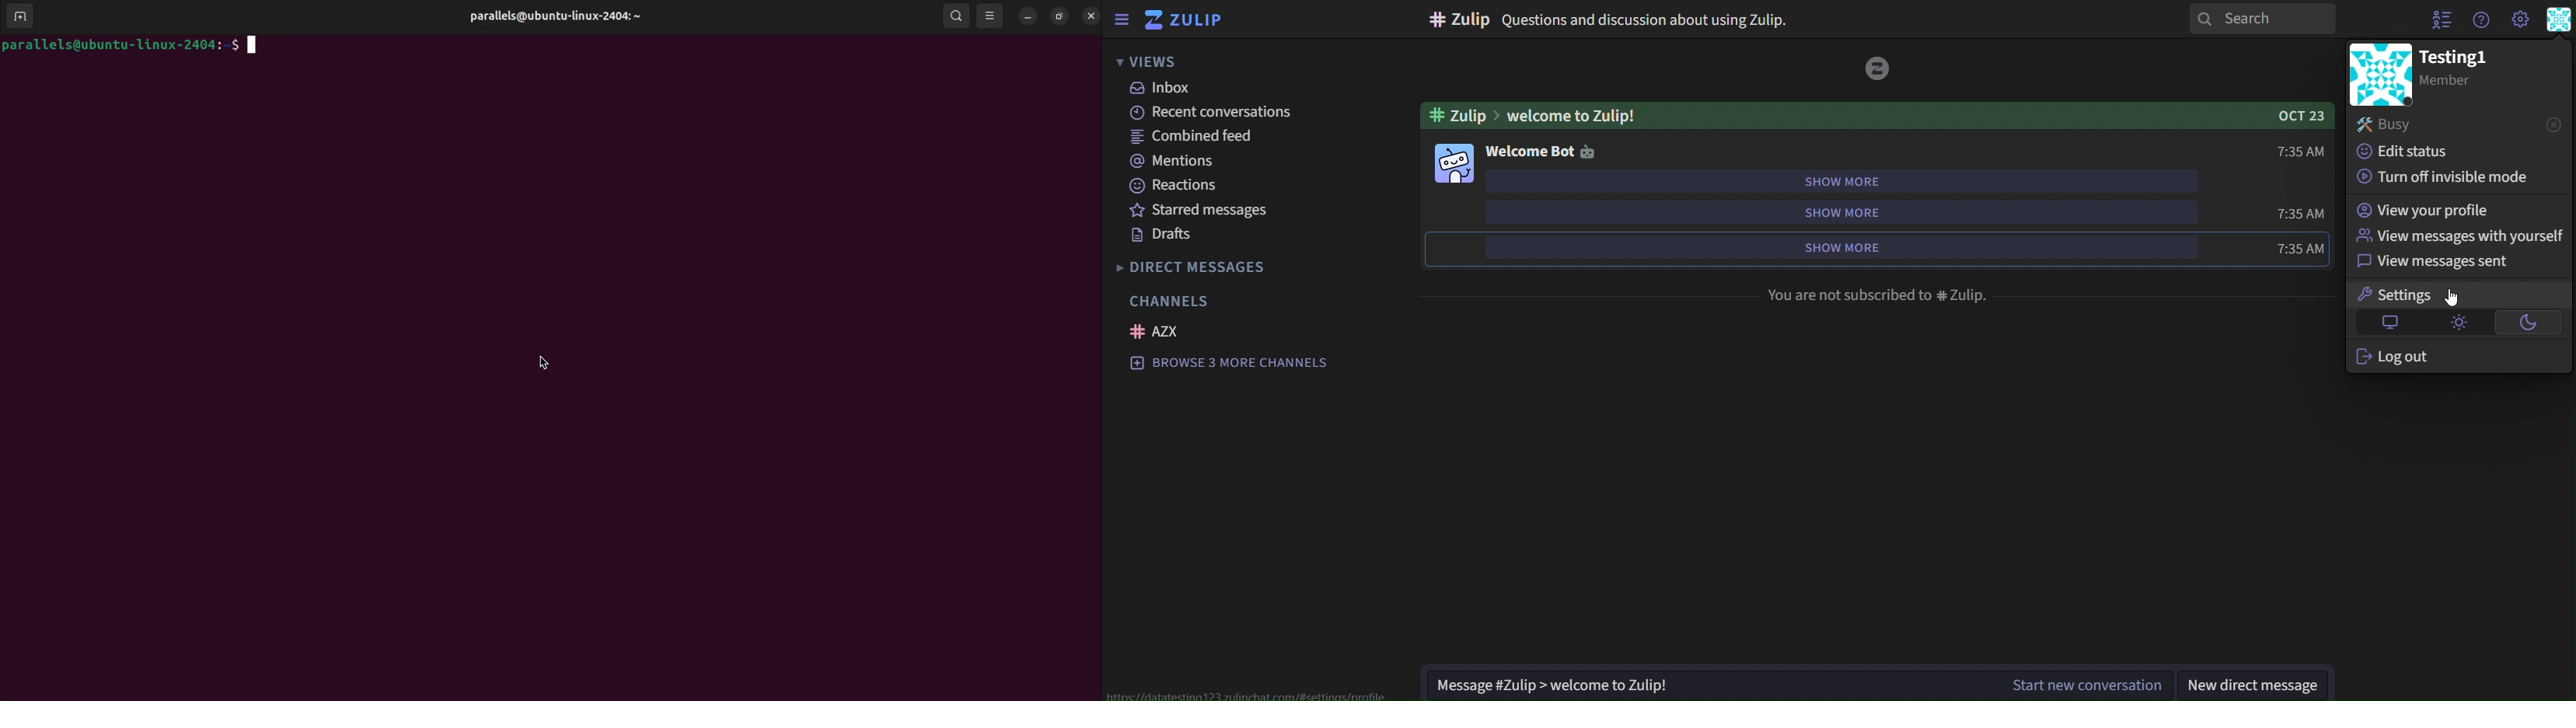 The image size is (2576, 728). What do you see at coordinates (1878, 68) in the screenshot?
I see `image` at bounding box center [1878, 68].